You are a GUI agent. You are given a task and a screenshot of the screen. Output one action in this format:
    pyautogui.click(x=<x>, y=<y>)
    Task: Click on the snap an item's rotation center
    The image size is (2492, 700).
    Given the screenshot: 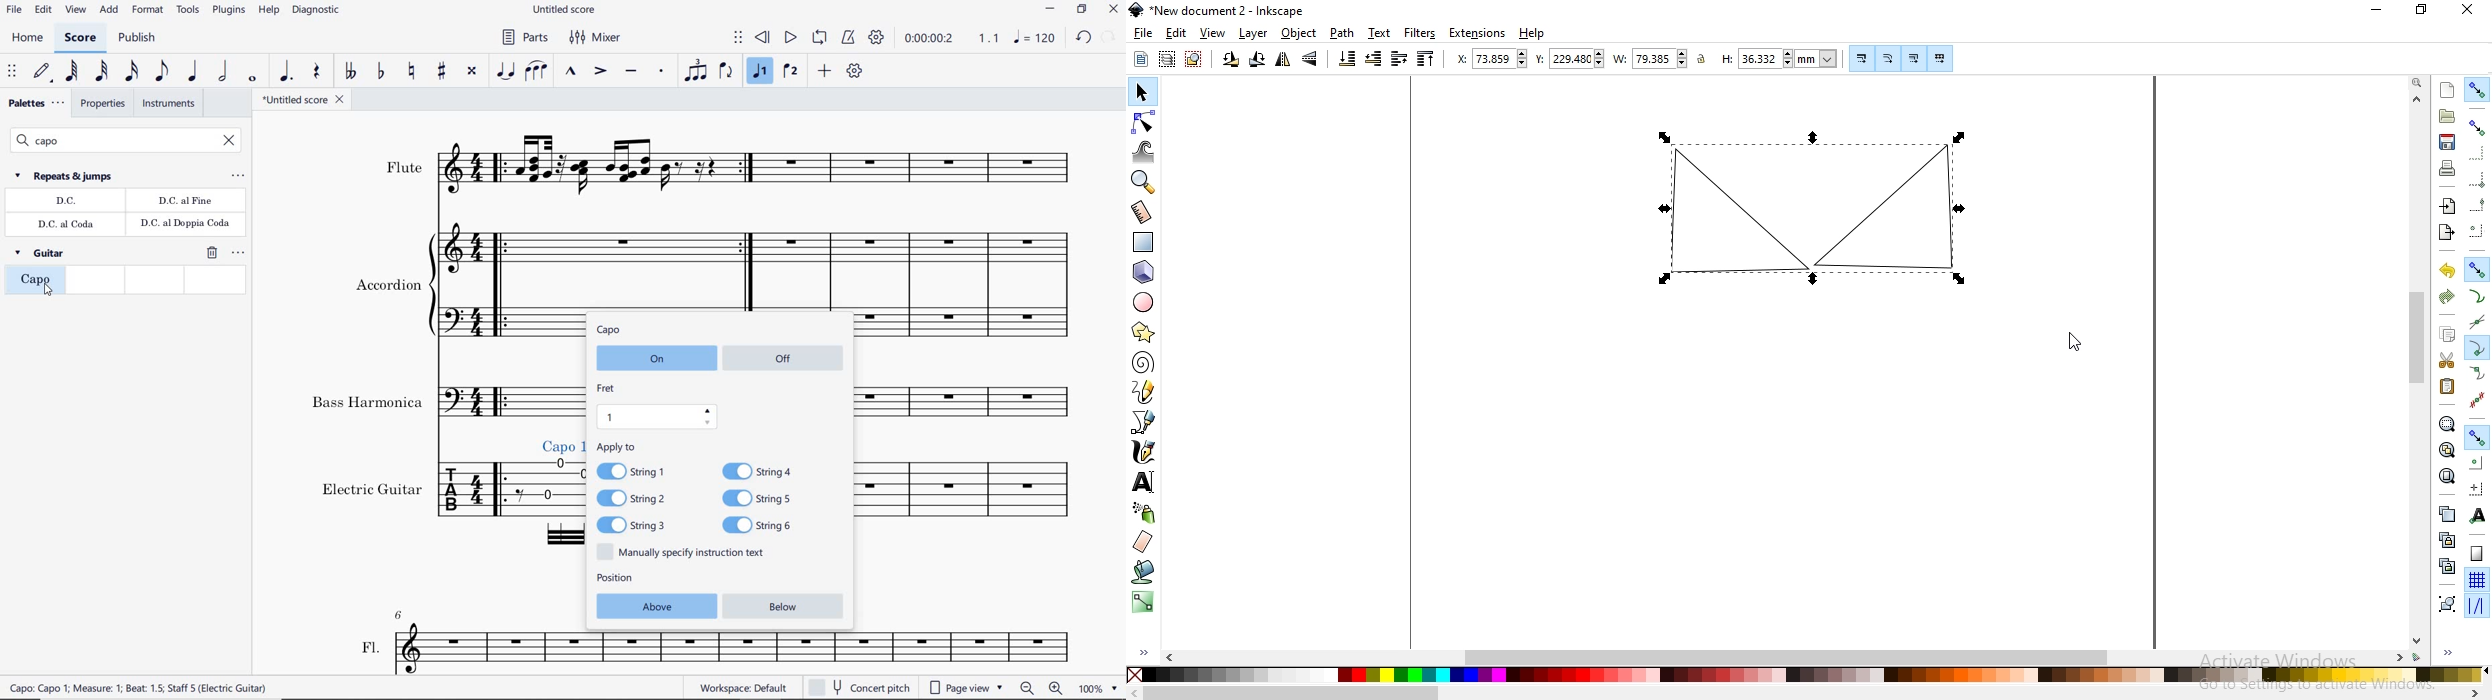 What is the action you would take?
    pyautogui.click(x=2477, y=488)
    